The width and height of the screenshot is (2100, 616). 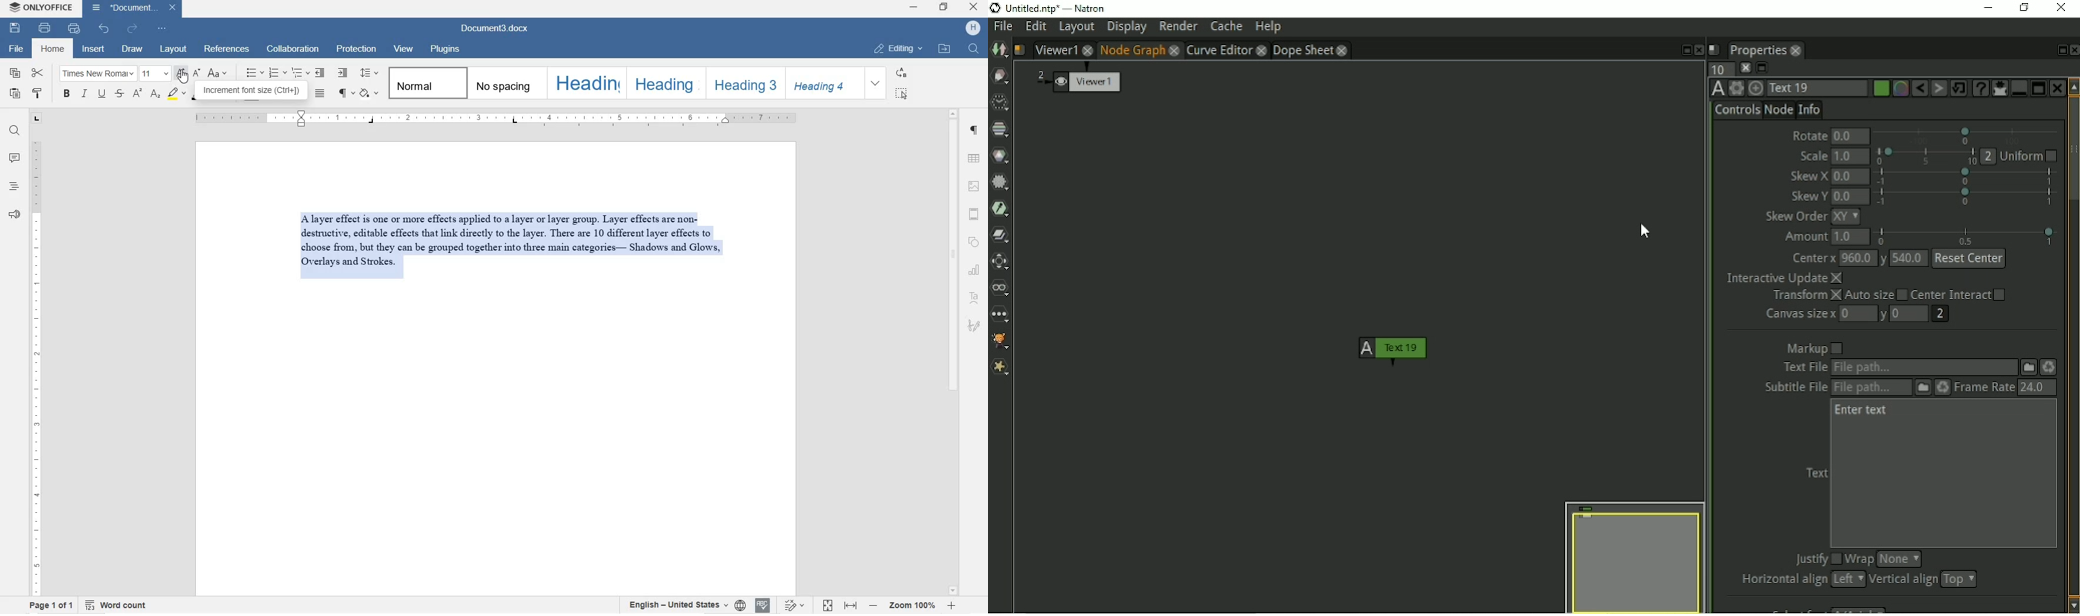 I want to click on tab, so click(x=36, y=119).